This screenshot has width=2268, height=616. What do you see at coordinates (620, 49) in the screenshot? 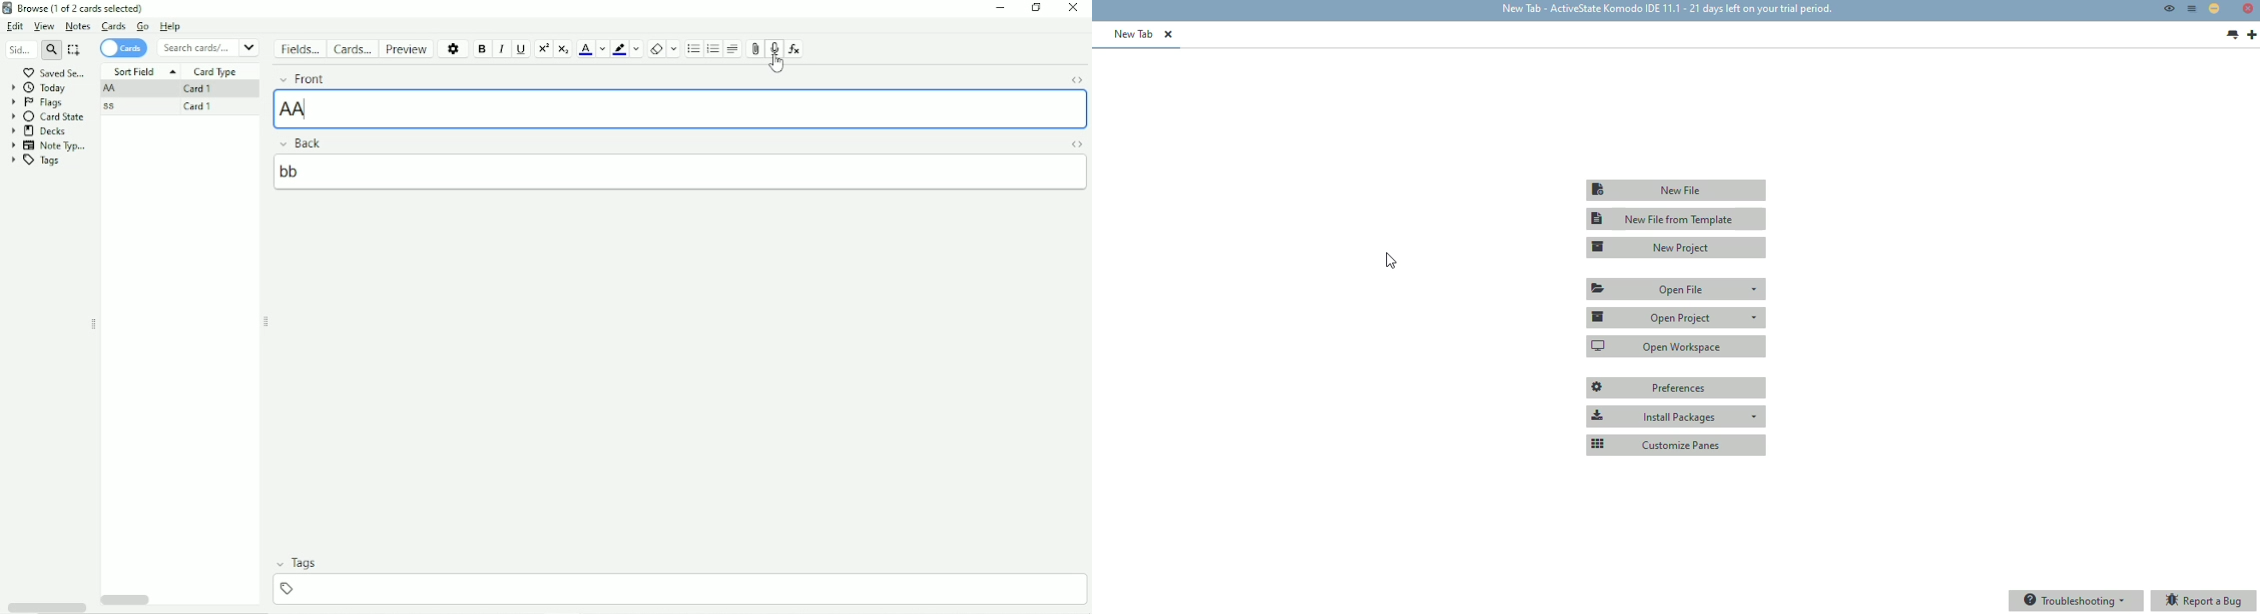
I see `Text Highlight color` at bounding box center [620, 49].